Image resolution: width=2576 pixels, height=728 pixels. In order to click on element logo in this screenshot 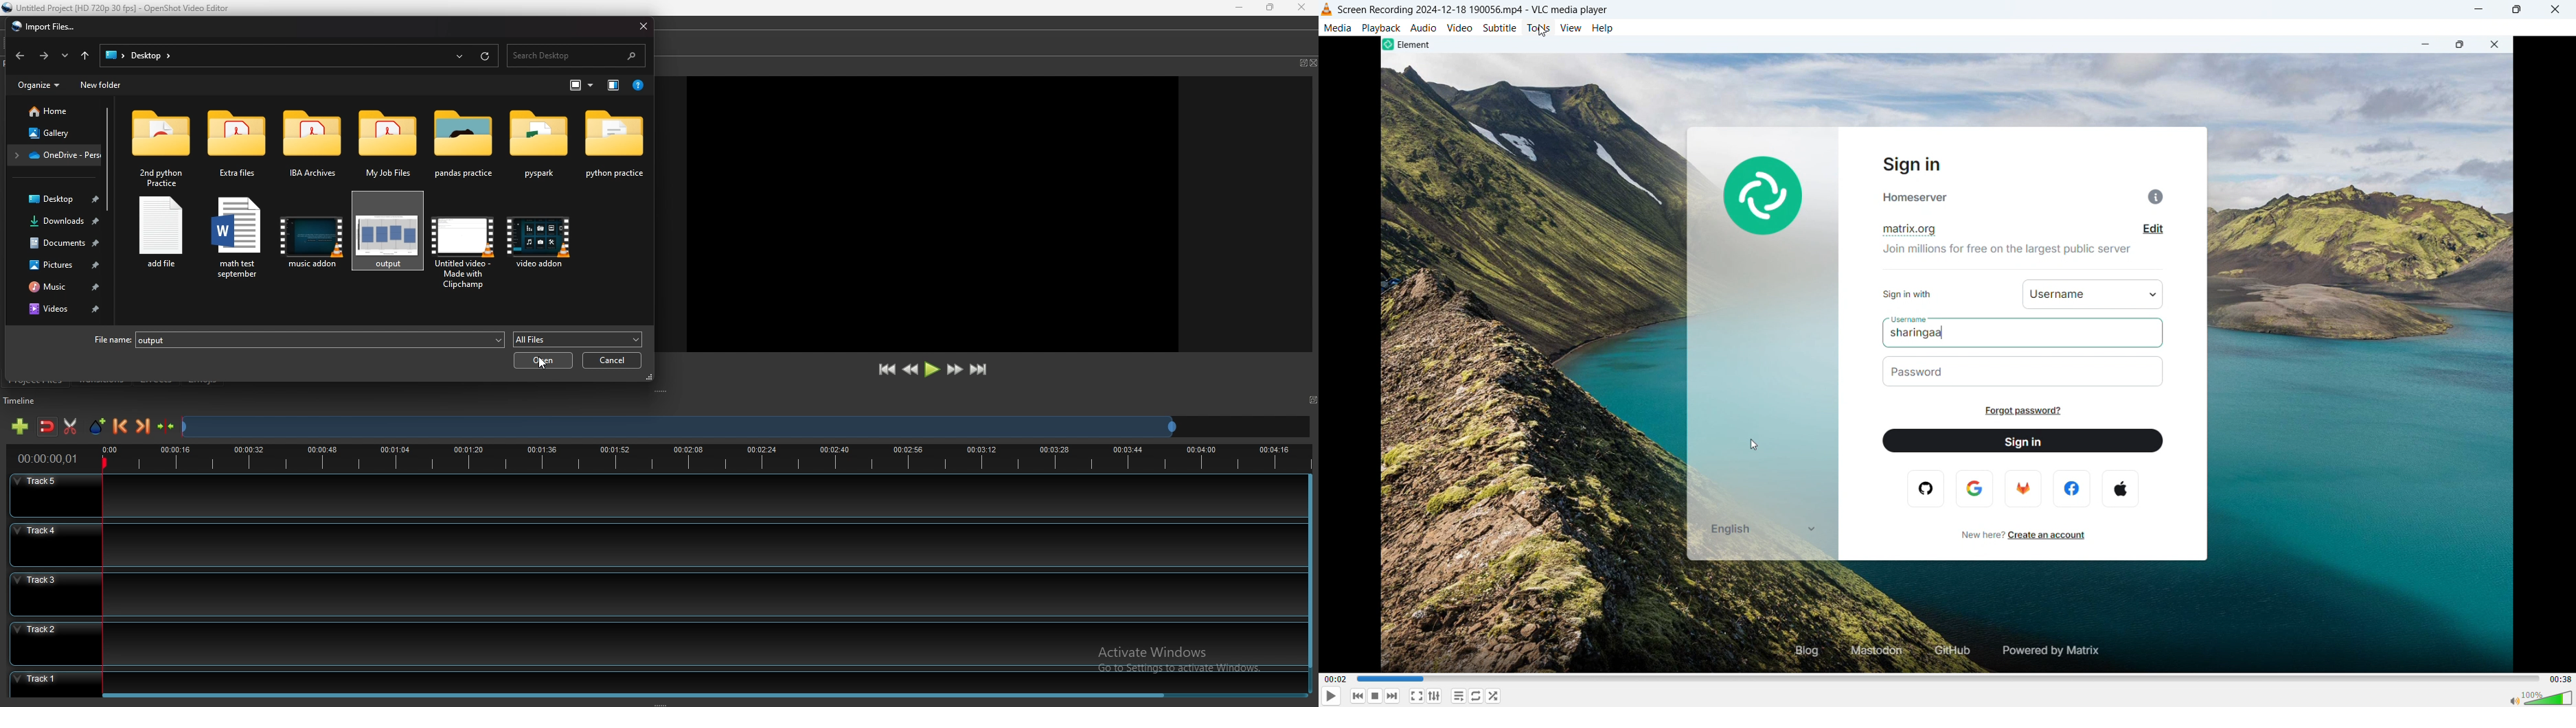, I will do `click(1387, 45)`.